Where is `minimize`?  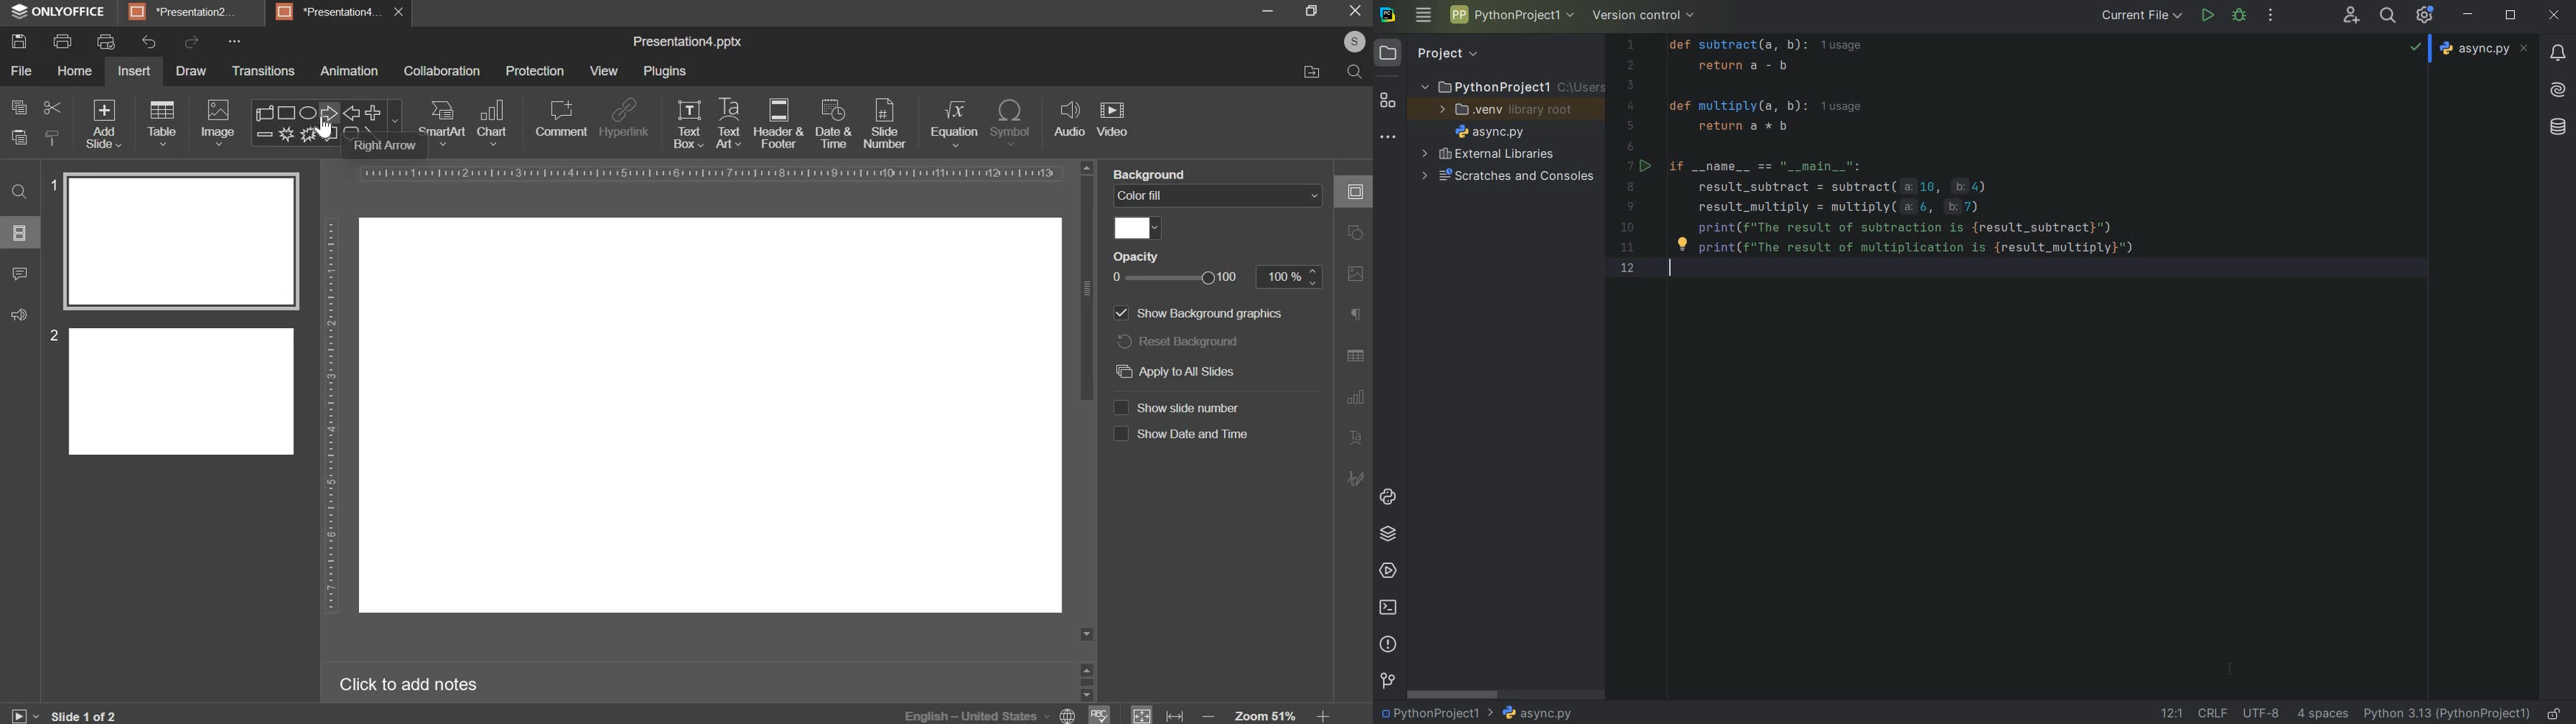
minimize is located at coordinates (2468, 14).